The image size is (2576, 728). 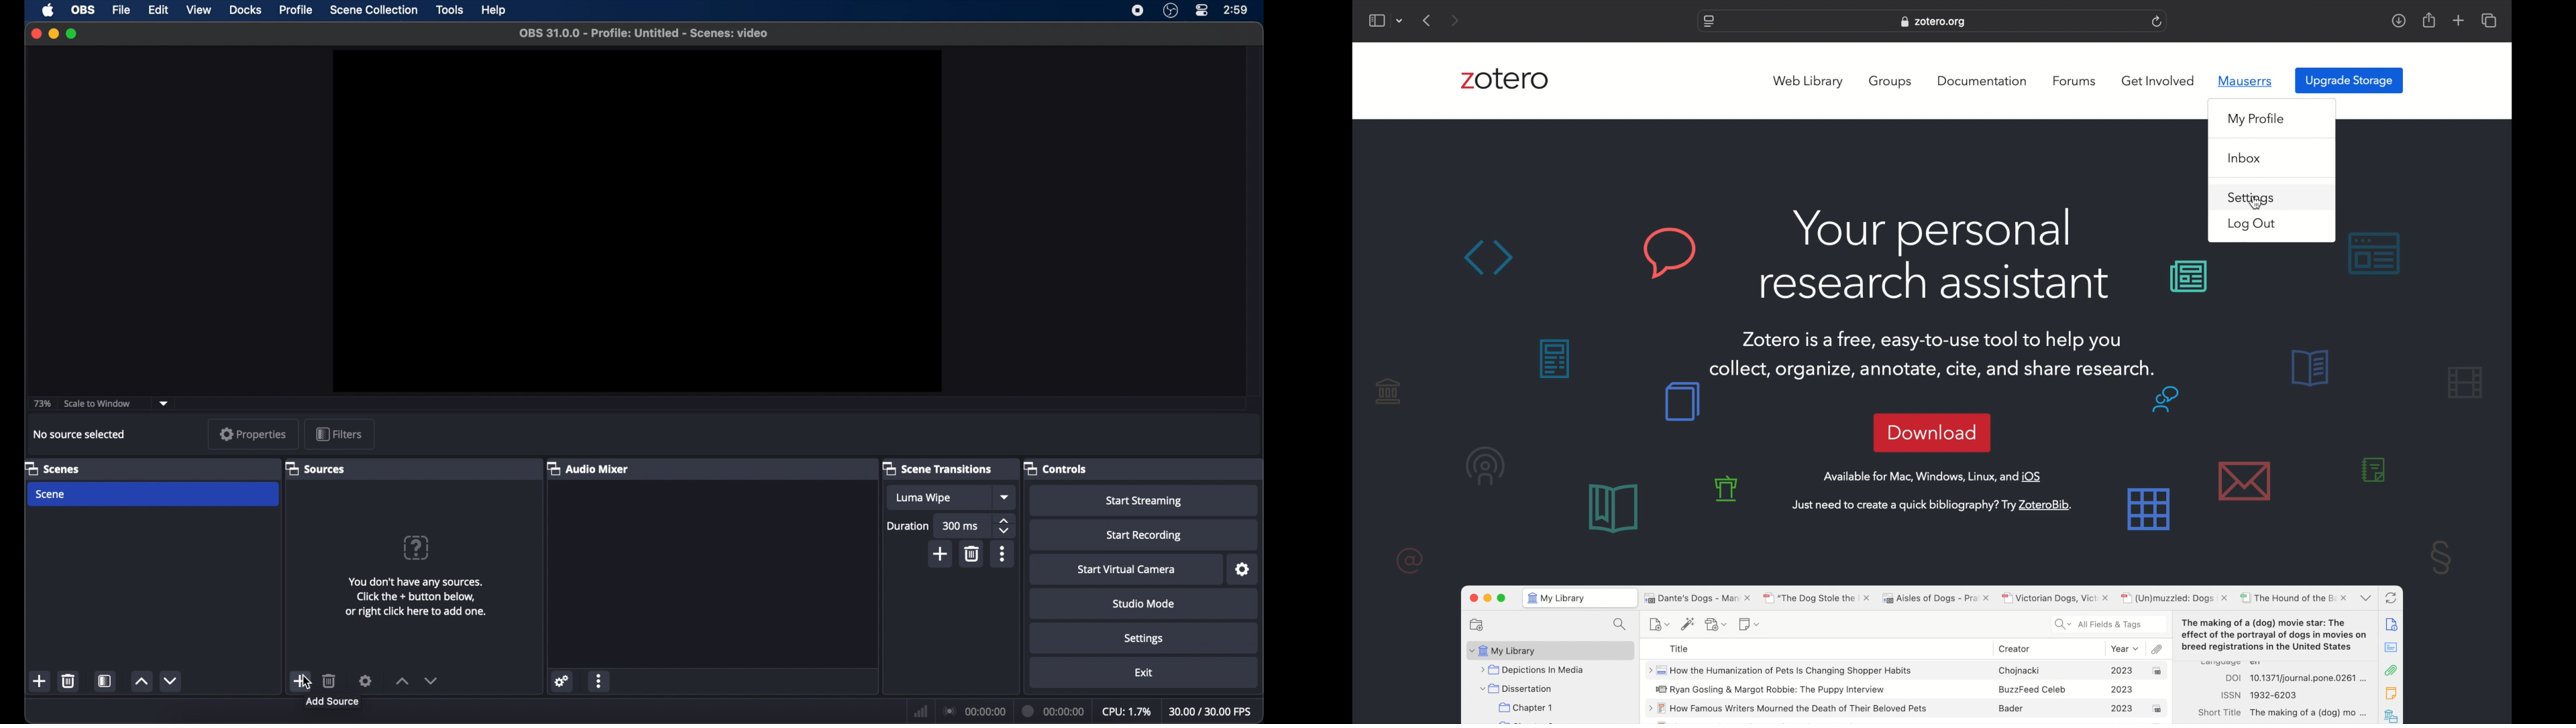 What do you see at coordinates (1376, 21) in the screenshot?
I see `show sidebar` at bounding box center [1376, 21].